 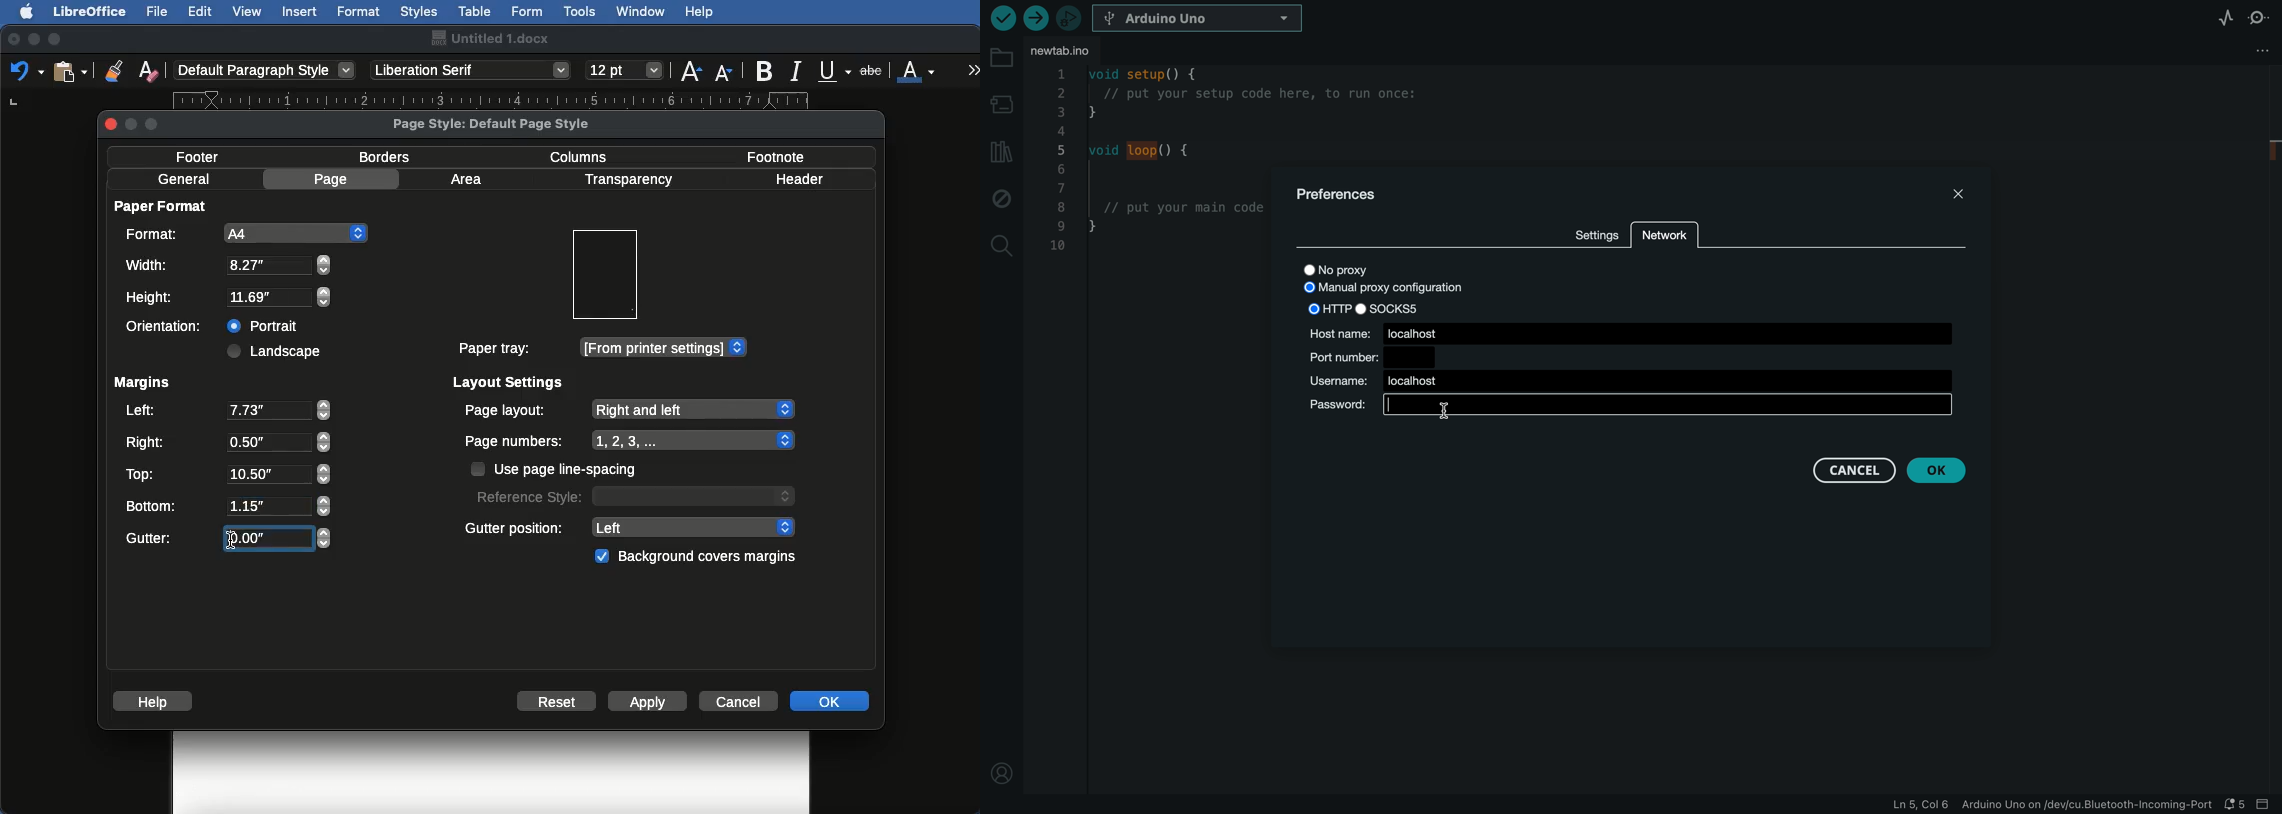 What do you see at coordinates (230, 542) in the screenshot?
I see `` at bounding box center [230, 542].